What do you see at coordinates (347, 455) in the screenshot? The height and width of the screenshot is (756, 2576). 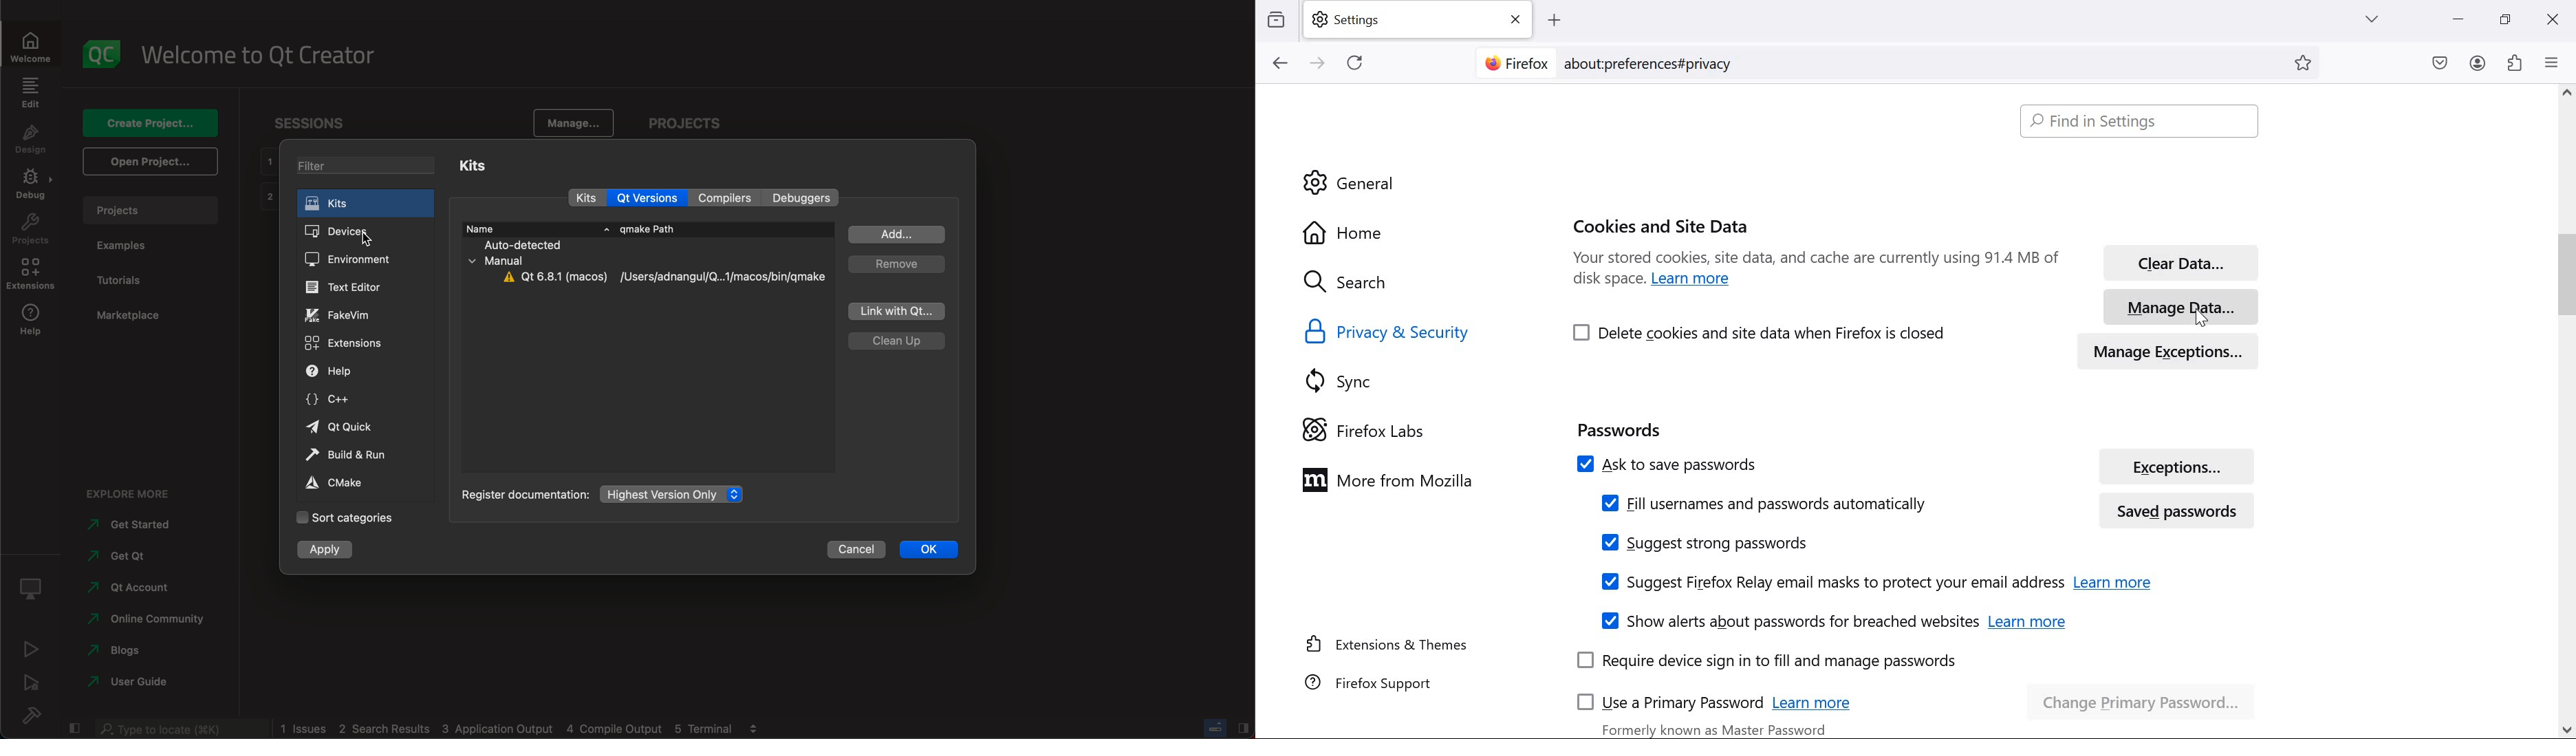 I see `build and run` at bounding box center [347, 455].